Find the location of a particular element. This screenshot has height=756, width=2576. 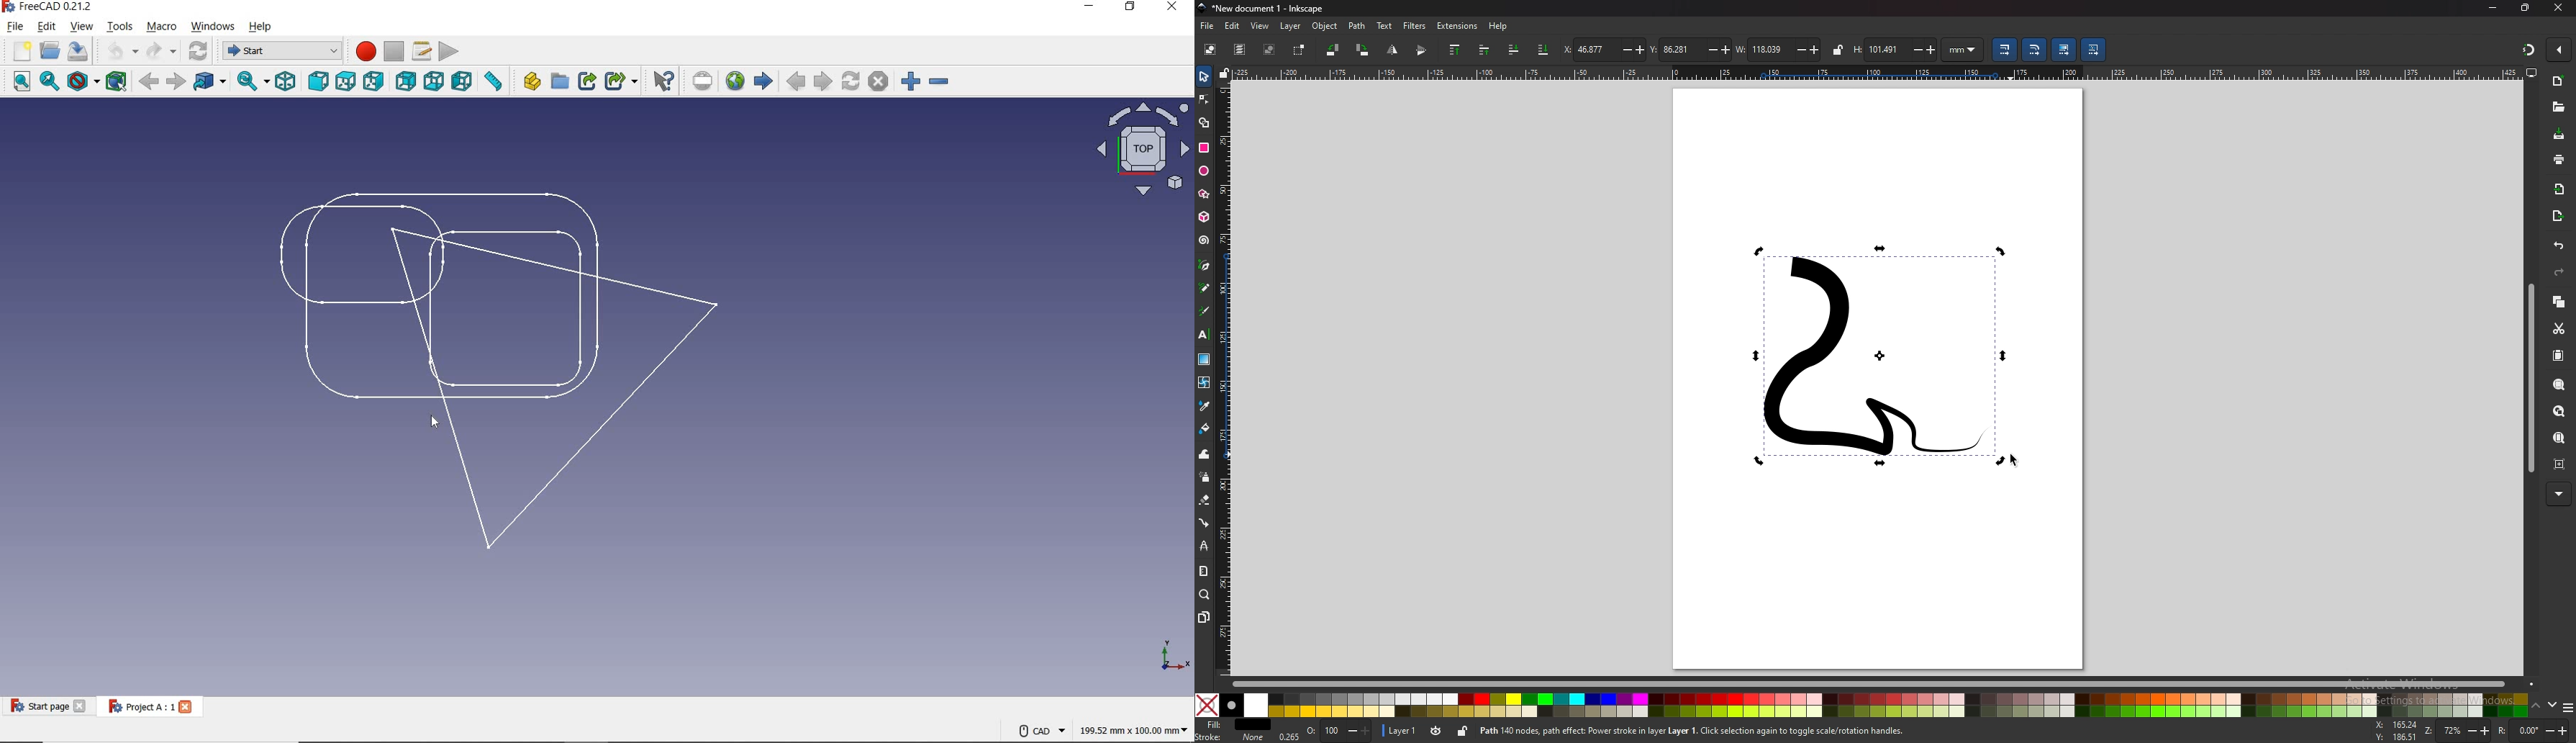

CREATE PART is located at coordinates (529, 80).